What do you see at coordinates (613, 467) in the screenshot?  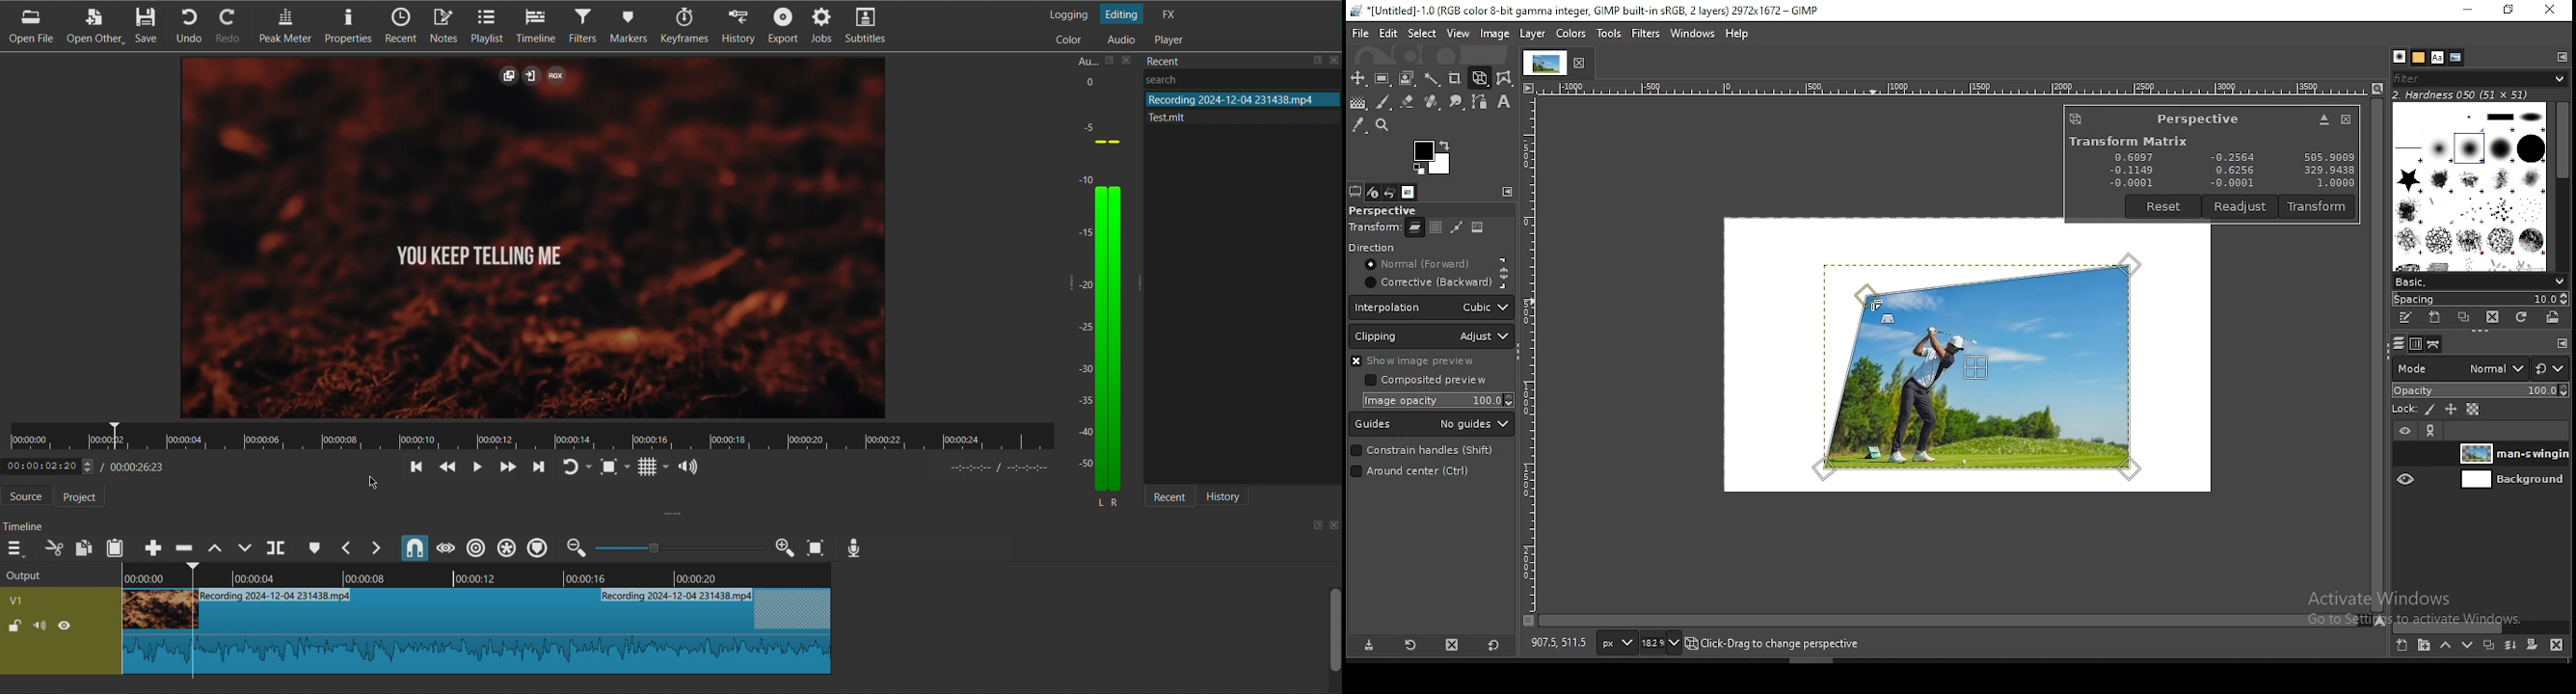 I see `Fit to Screen` at bounding box center [613, 467].